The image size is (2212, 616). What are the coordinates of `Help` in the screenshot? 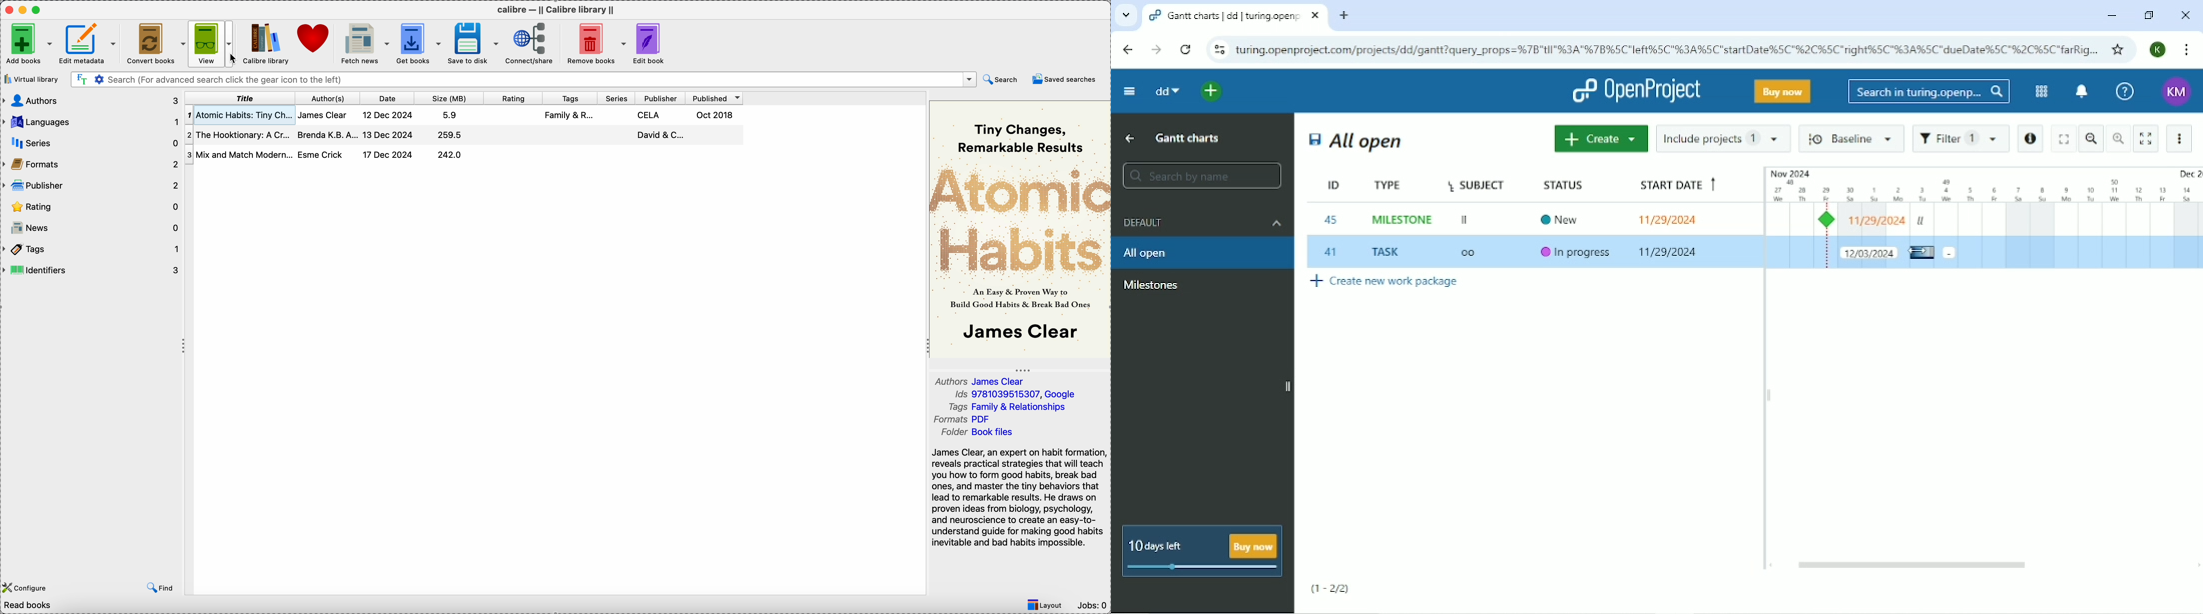 It's located at (2123, 90).